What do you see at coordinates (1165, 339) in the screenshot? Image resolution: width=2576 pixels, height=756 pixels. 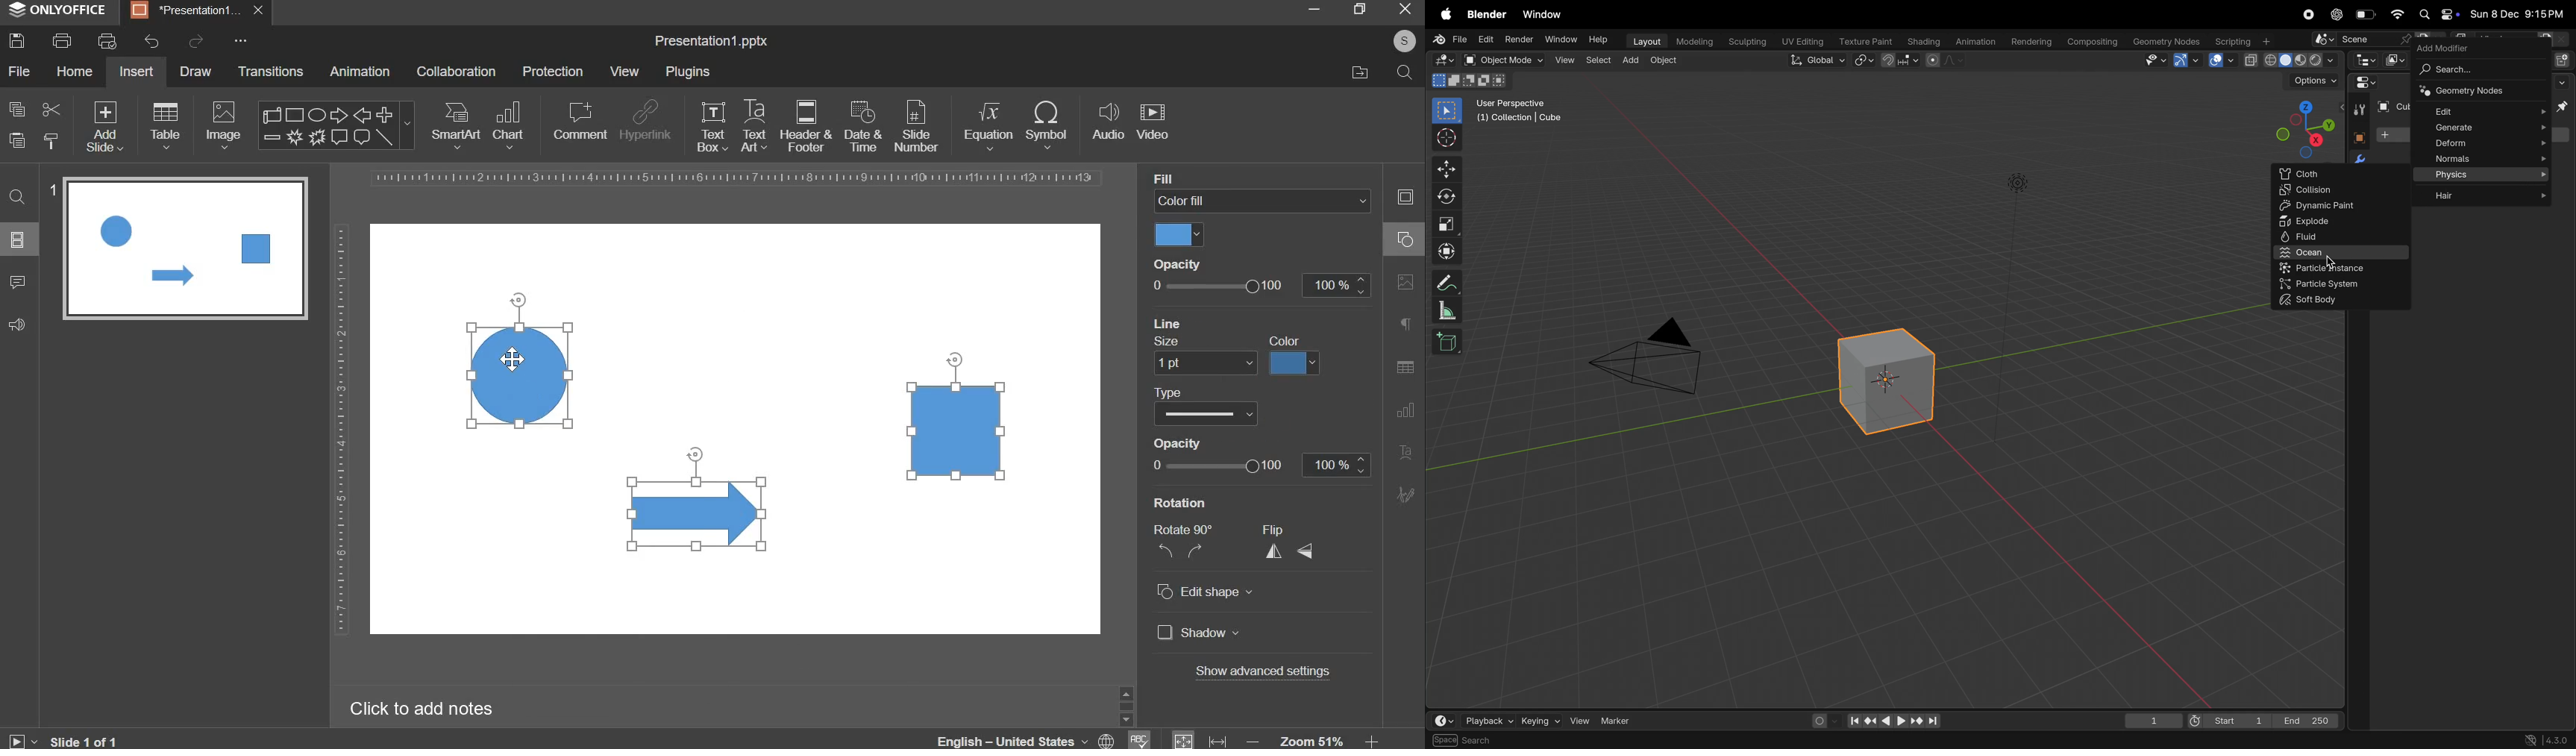 I see `size` at bounding box center [1165, 339].